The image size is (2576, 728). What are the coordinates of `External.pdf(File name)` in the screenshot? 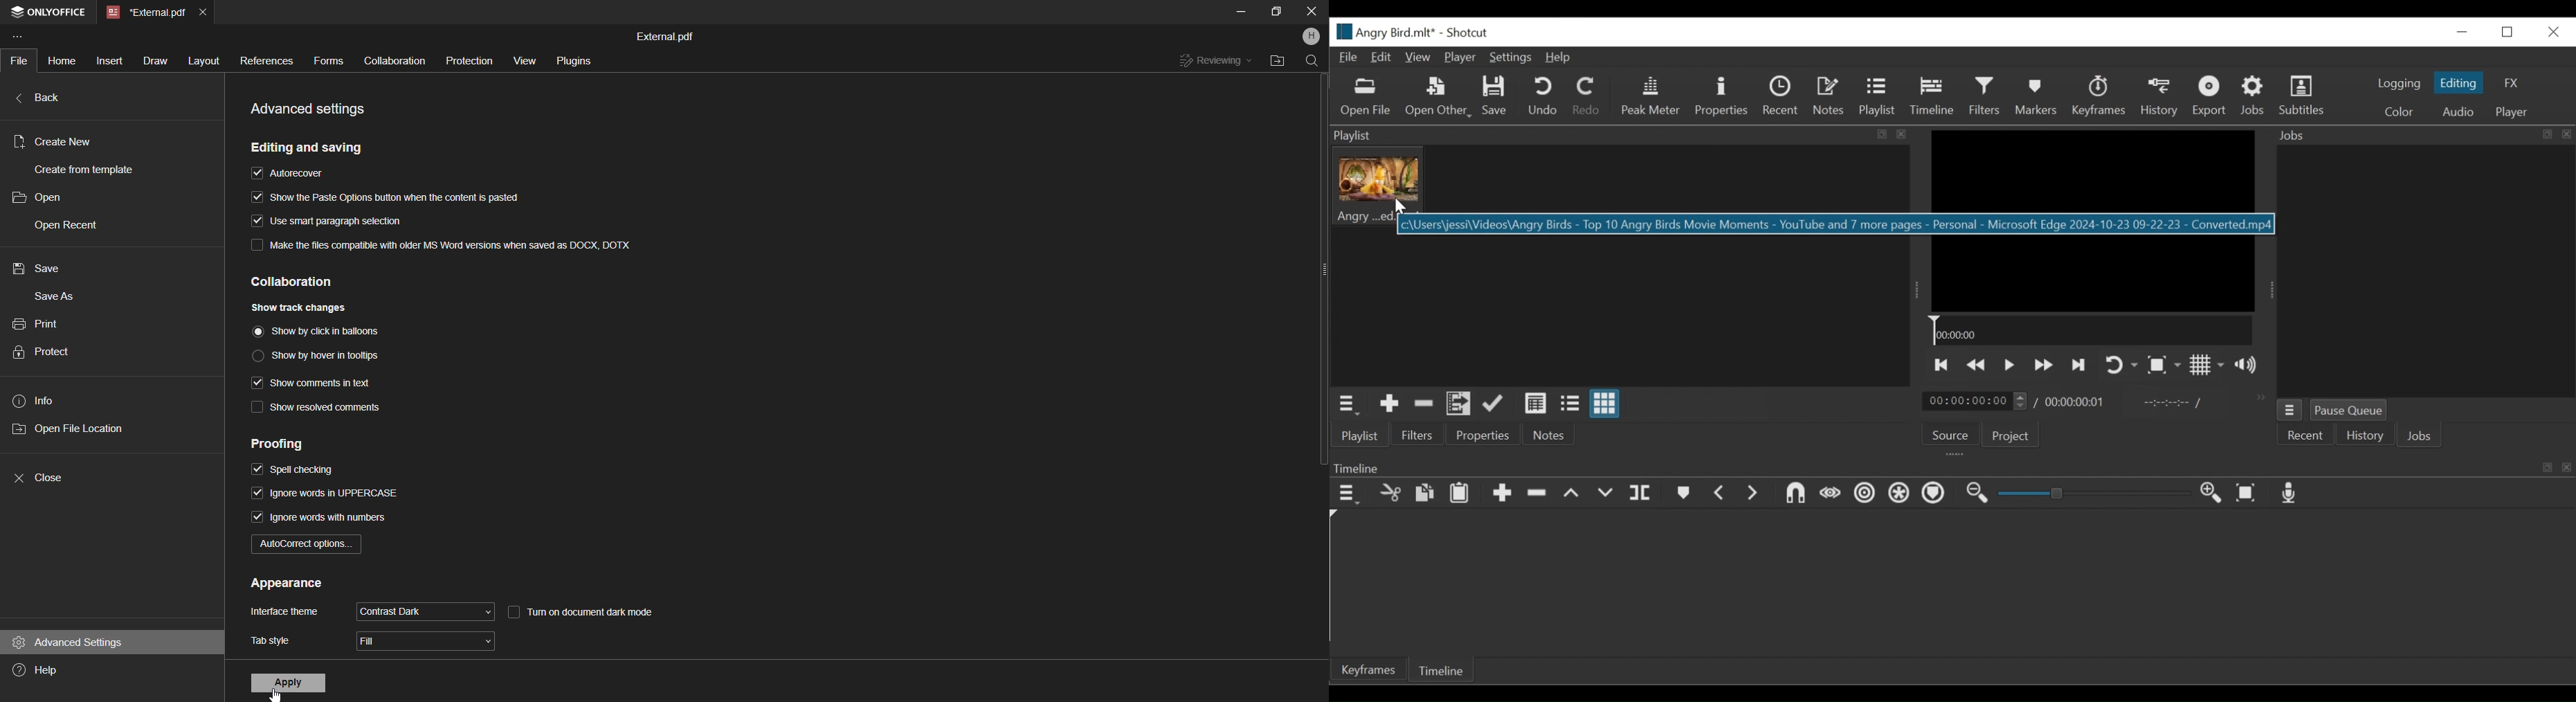 It's located at (666, 35).